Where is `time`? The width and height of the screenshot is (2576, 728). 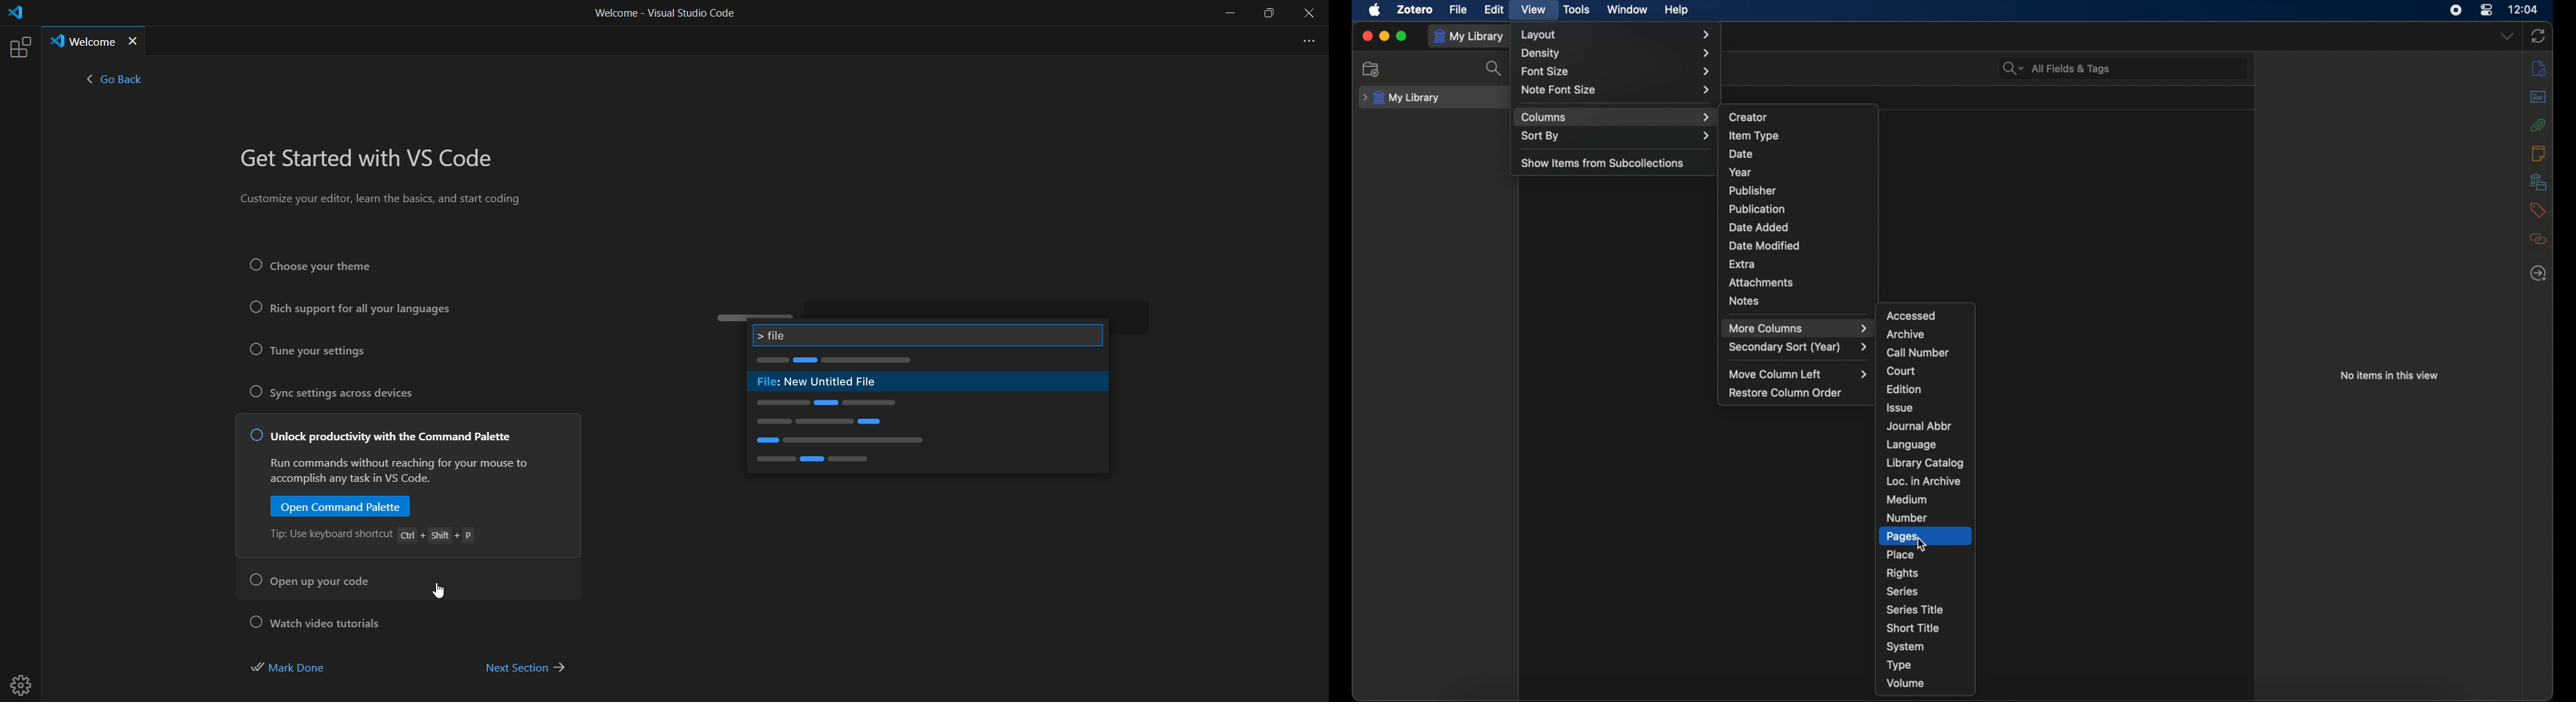 time is located at coordinates (2523, 9).